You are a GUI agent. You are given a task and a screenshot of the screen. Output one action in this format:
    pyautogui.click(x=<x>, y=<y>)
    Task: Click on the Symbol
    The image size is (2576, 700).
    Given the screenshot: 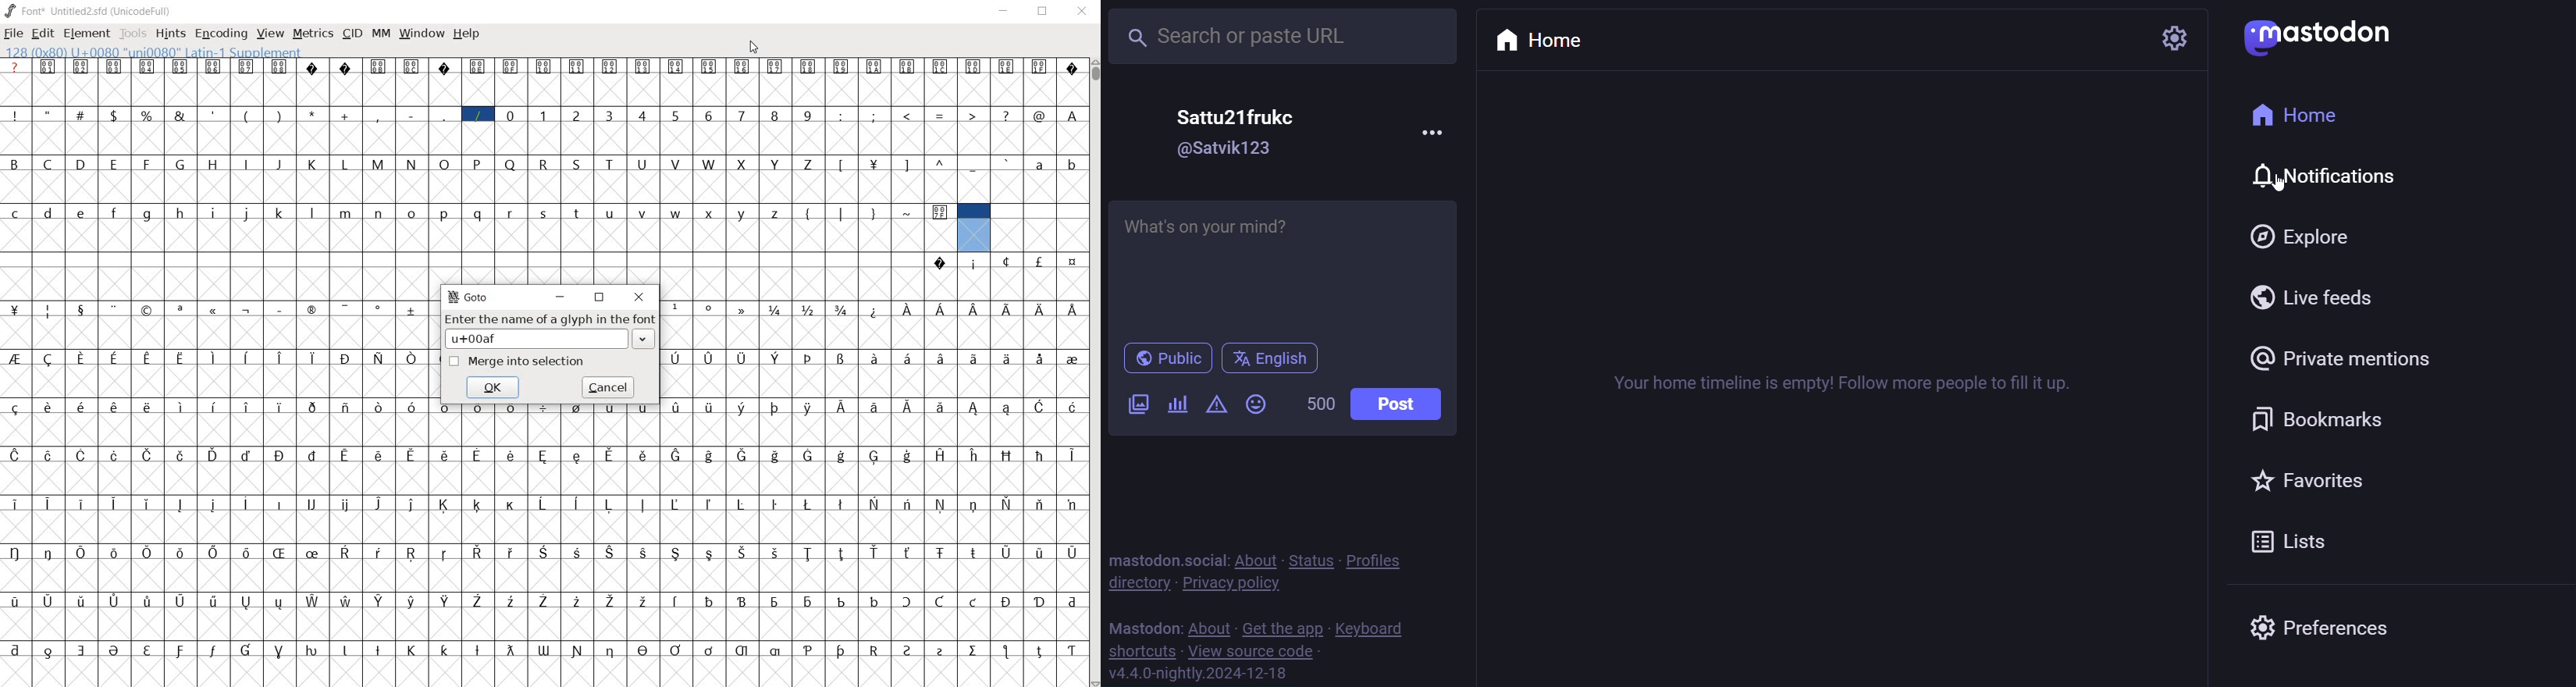 What is the action you would take?
    pyautogui.click(x=314, y=455)
    